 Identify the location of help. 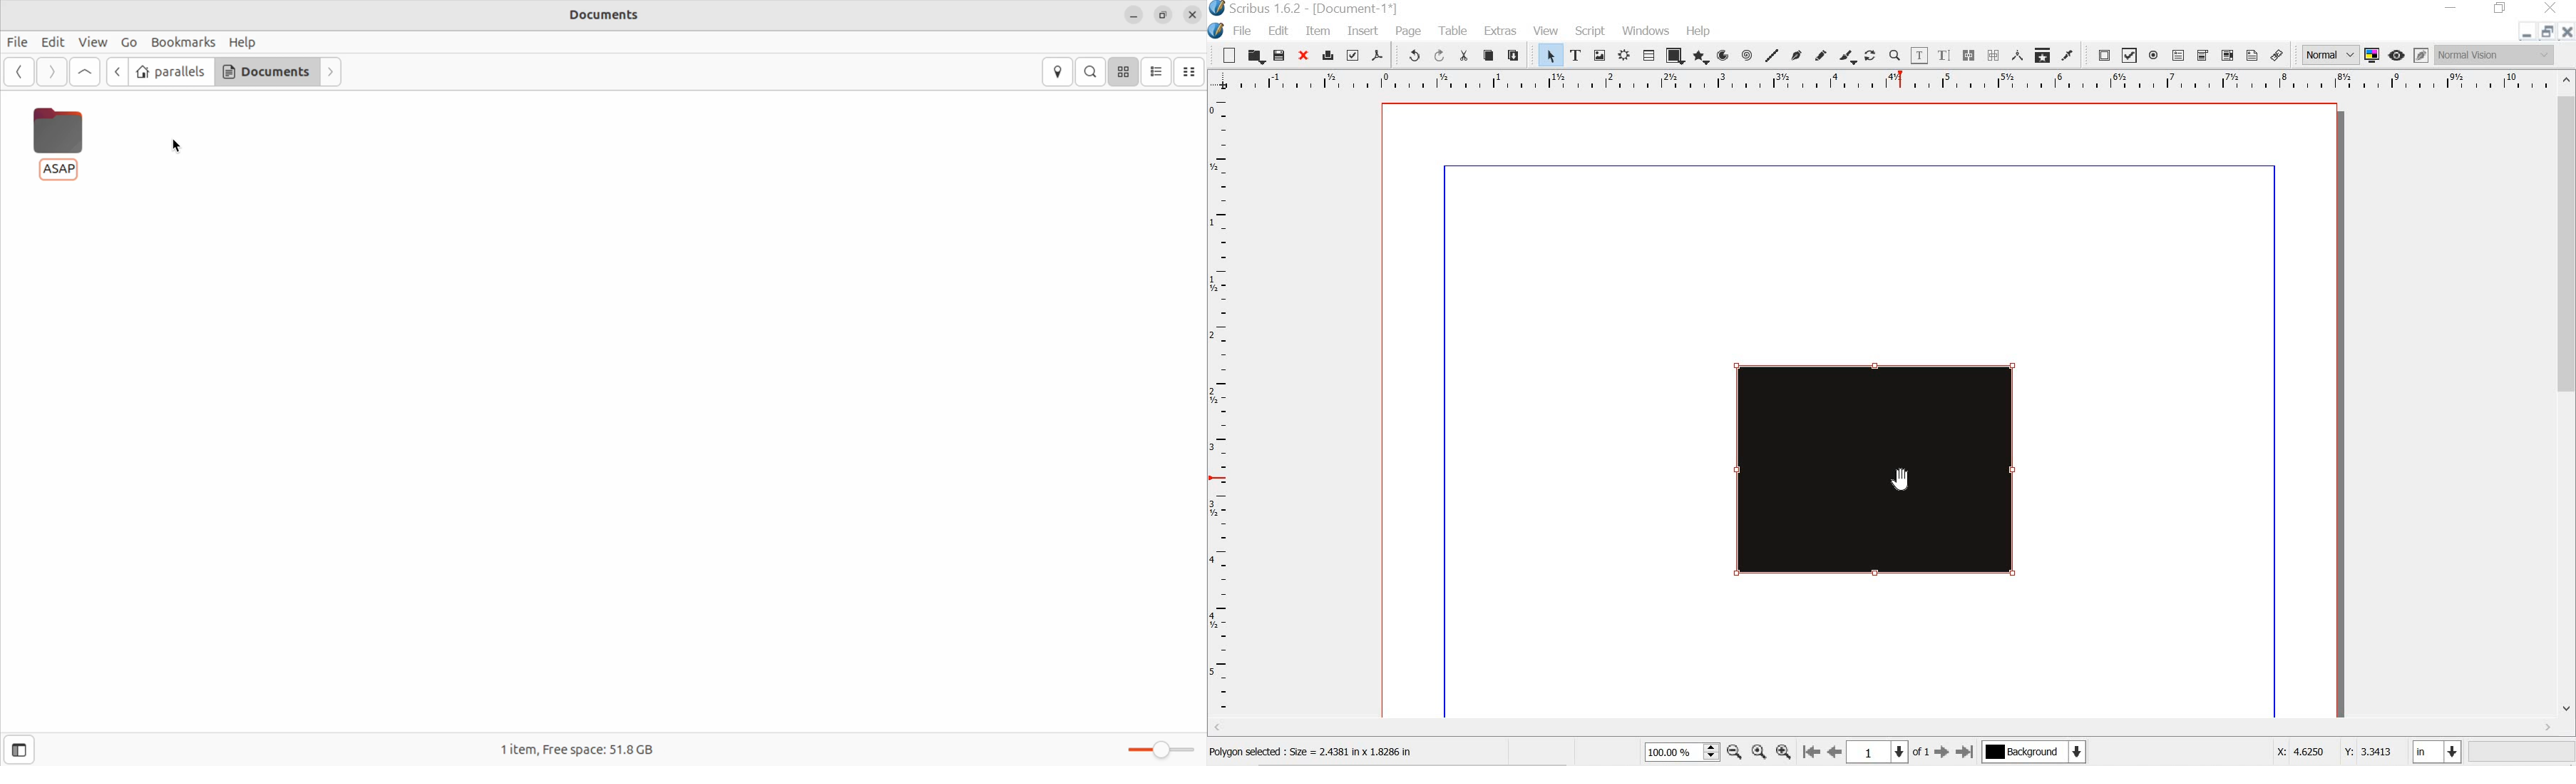
(1698, 33).